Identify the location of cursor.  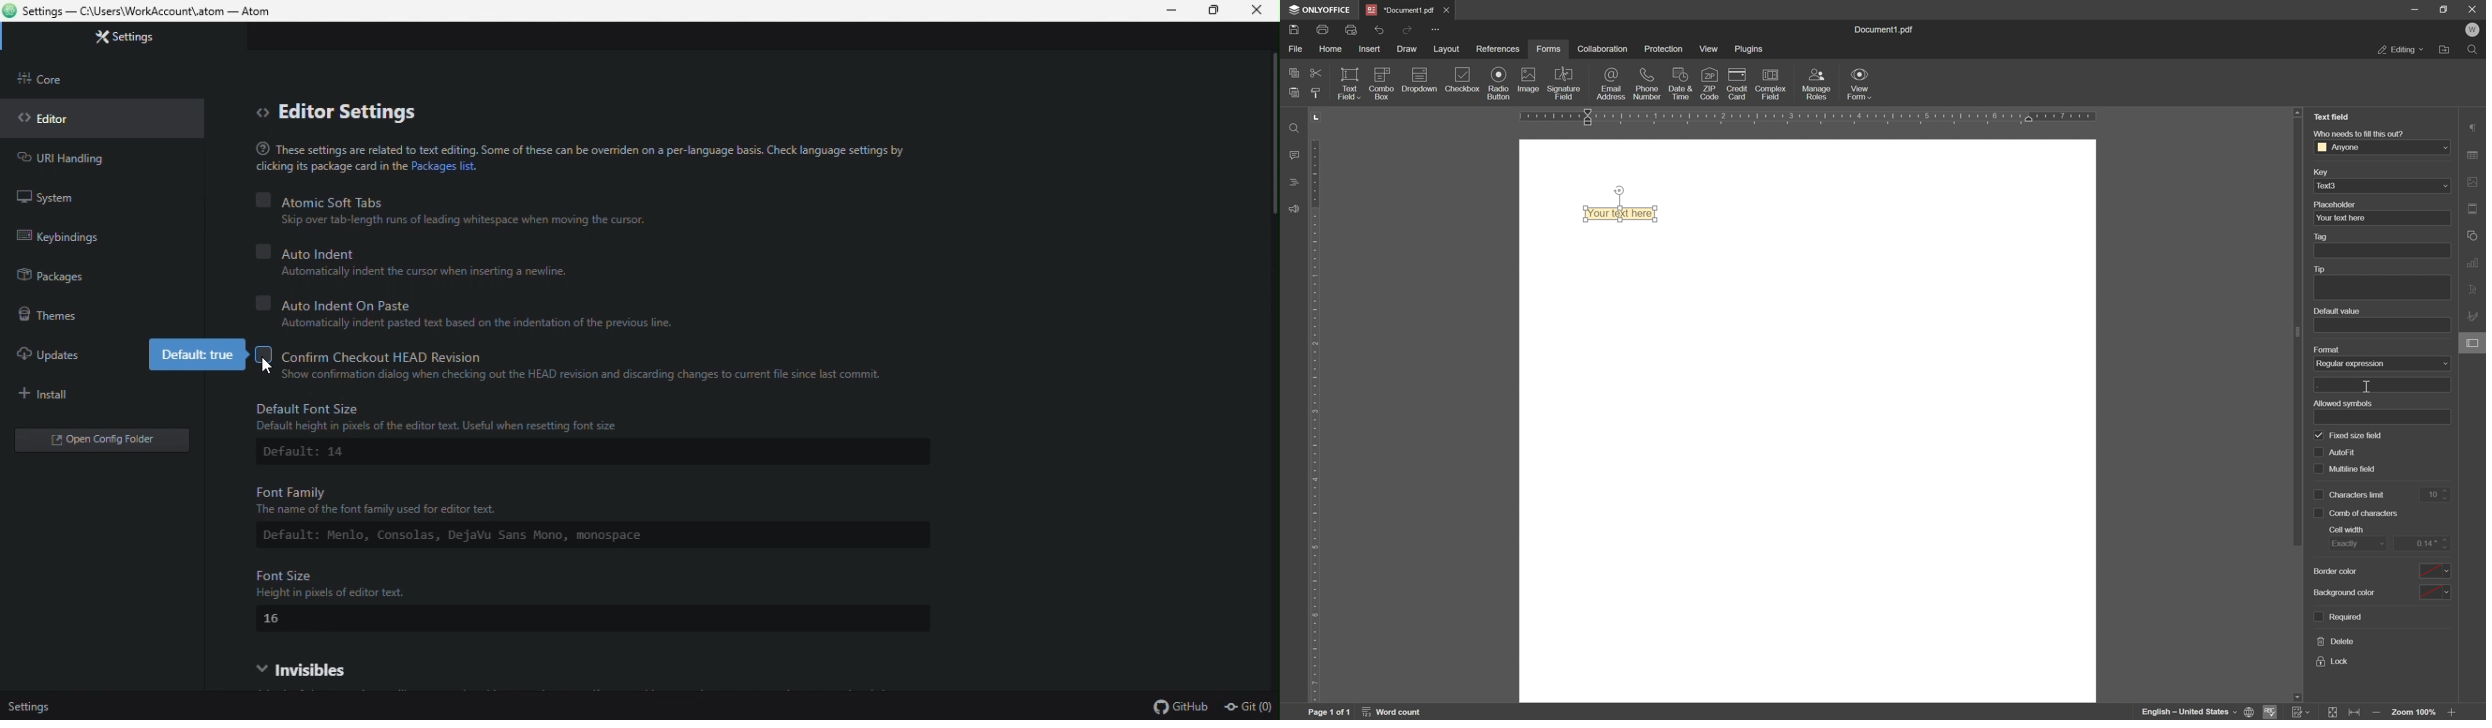
(266, 365).